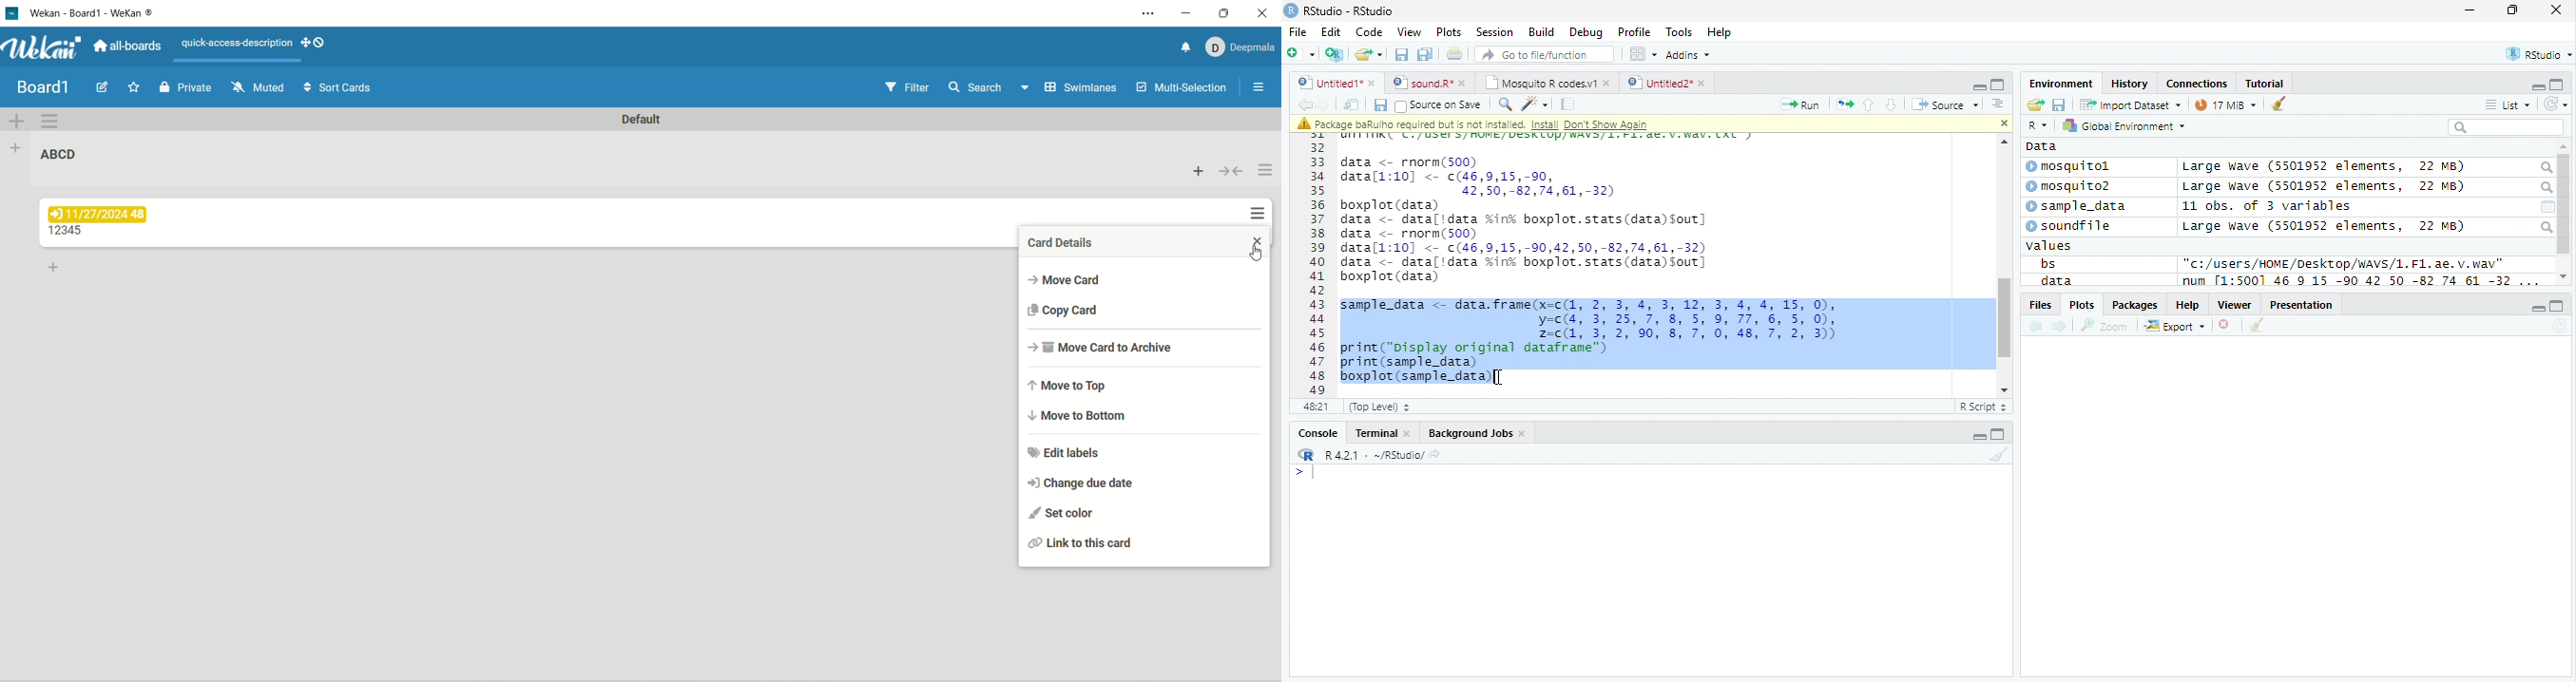  Describe the element at coordinates (2545, 168) in the screenshot. I see `search` at that location.